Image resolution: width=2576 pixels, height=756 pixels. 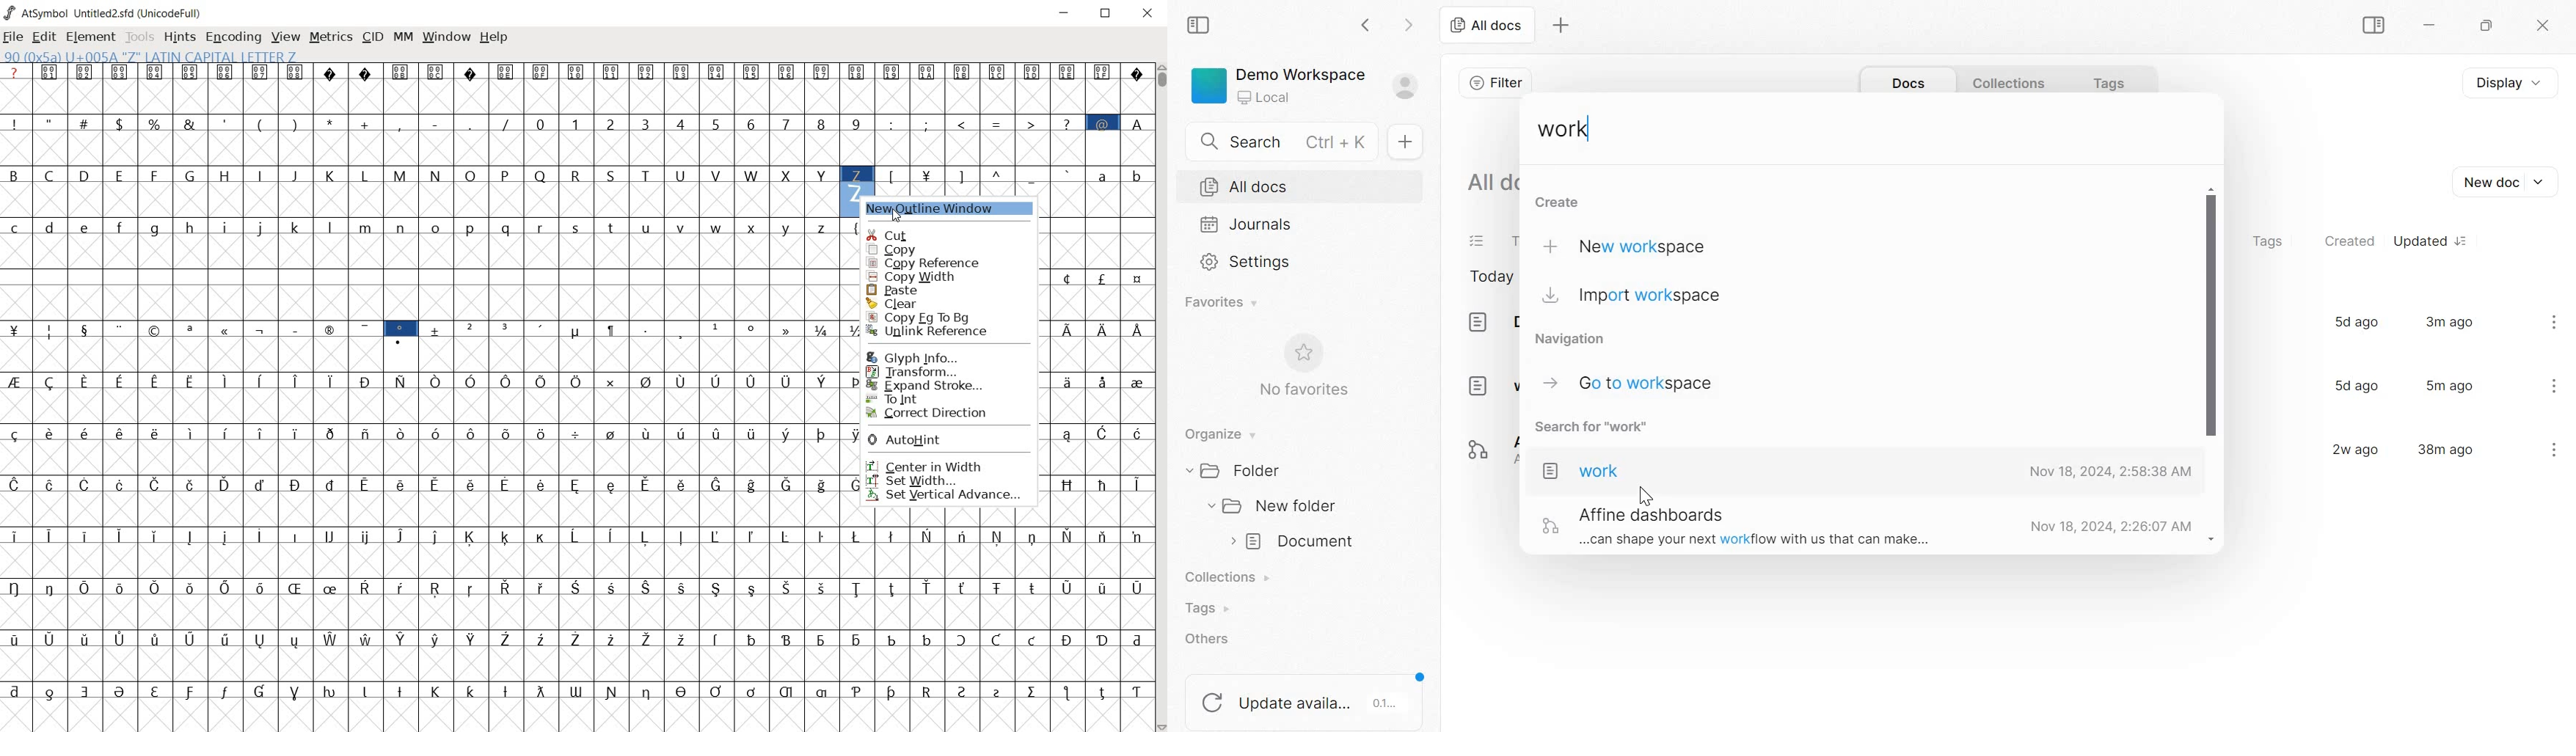 What do you see at coordinates (1295, 542) in the screenshot?
I see `Document` at bounding box center [1295, 542].